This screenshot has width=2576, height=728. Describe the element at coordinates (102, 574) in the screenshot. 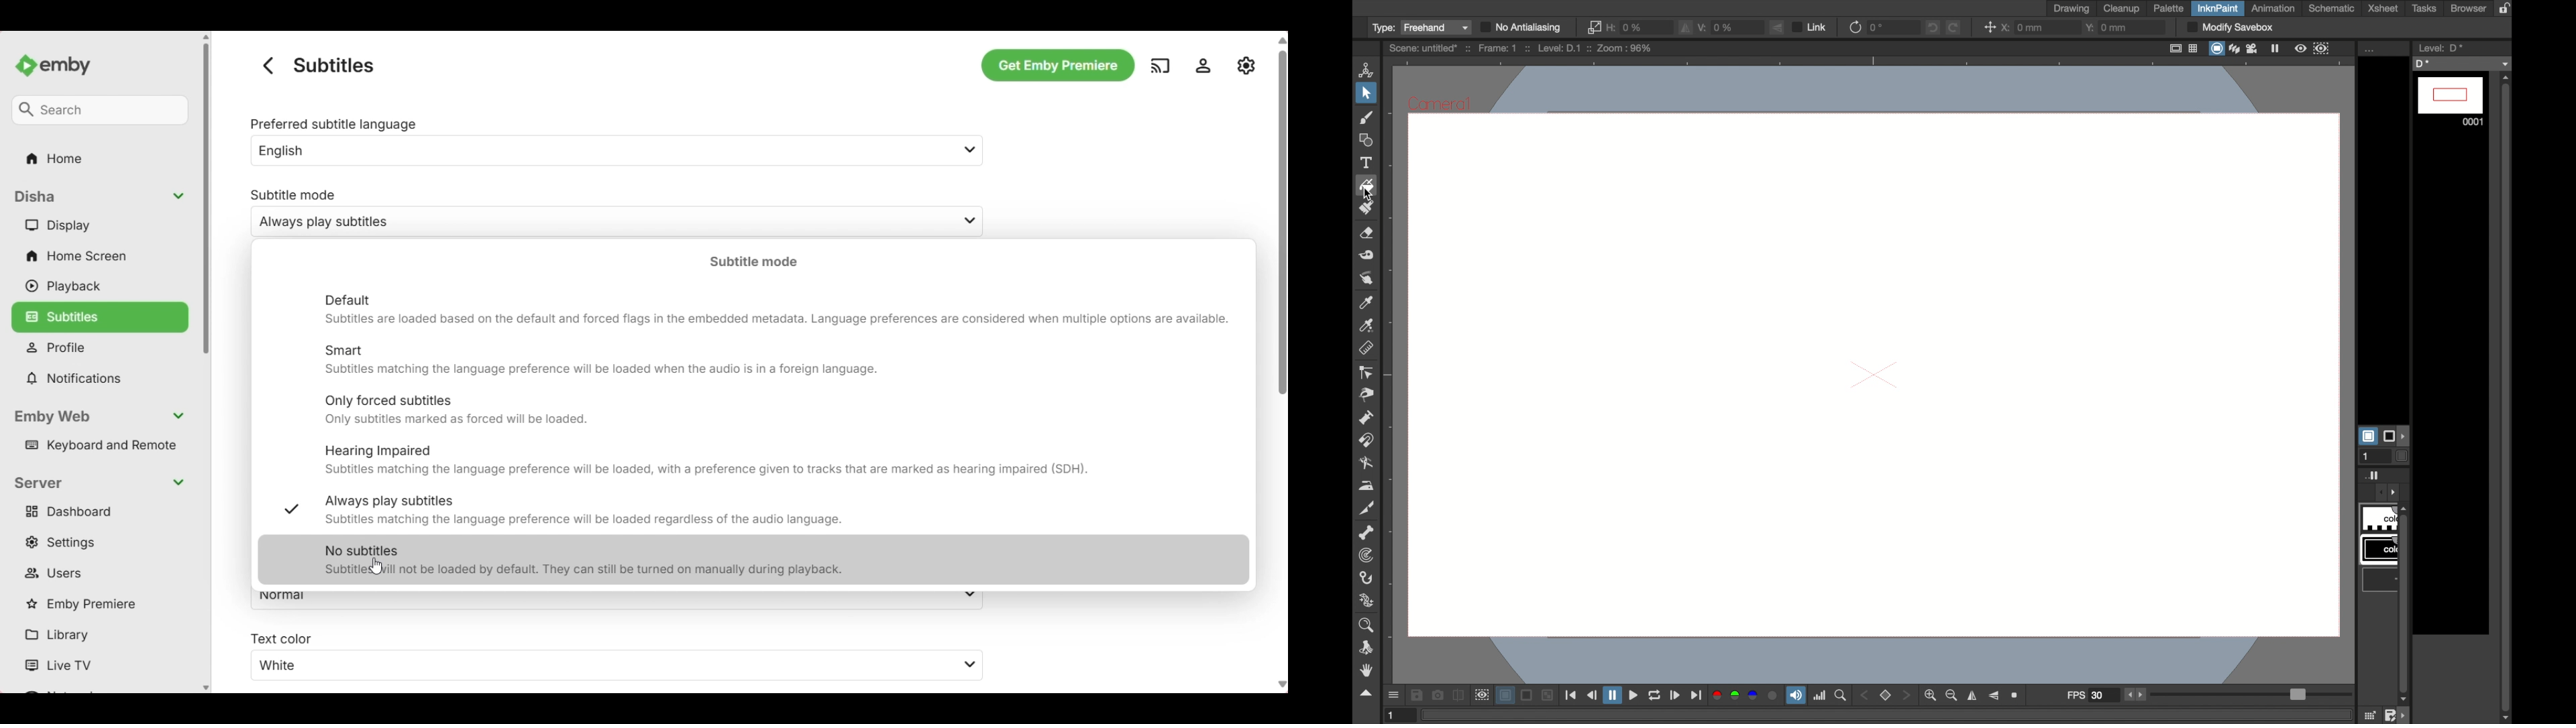

I see `Users` at that location.